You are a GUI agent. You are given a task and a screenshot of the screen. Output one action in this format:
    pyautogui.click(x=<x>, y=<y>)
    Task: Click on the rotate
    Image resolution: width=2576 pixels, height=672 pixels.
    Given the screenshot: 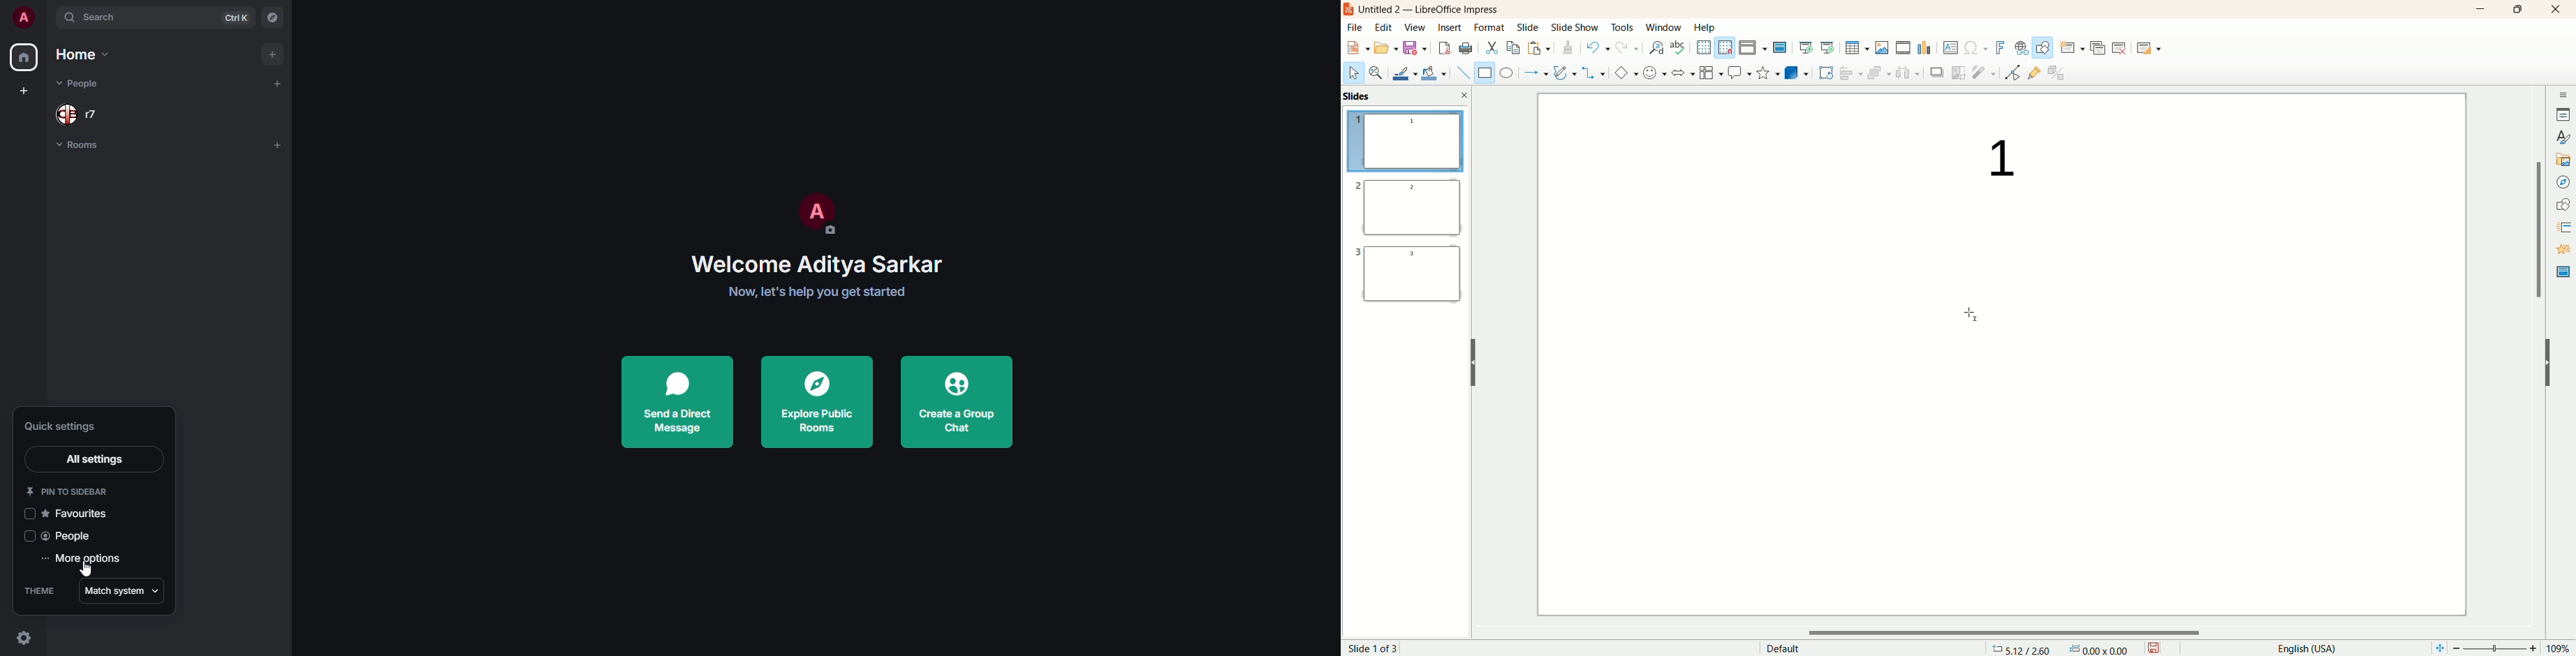 What is the action you would take?
    pyautogui.click(x=1826, y=72)
    